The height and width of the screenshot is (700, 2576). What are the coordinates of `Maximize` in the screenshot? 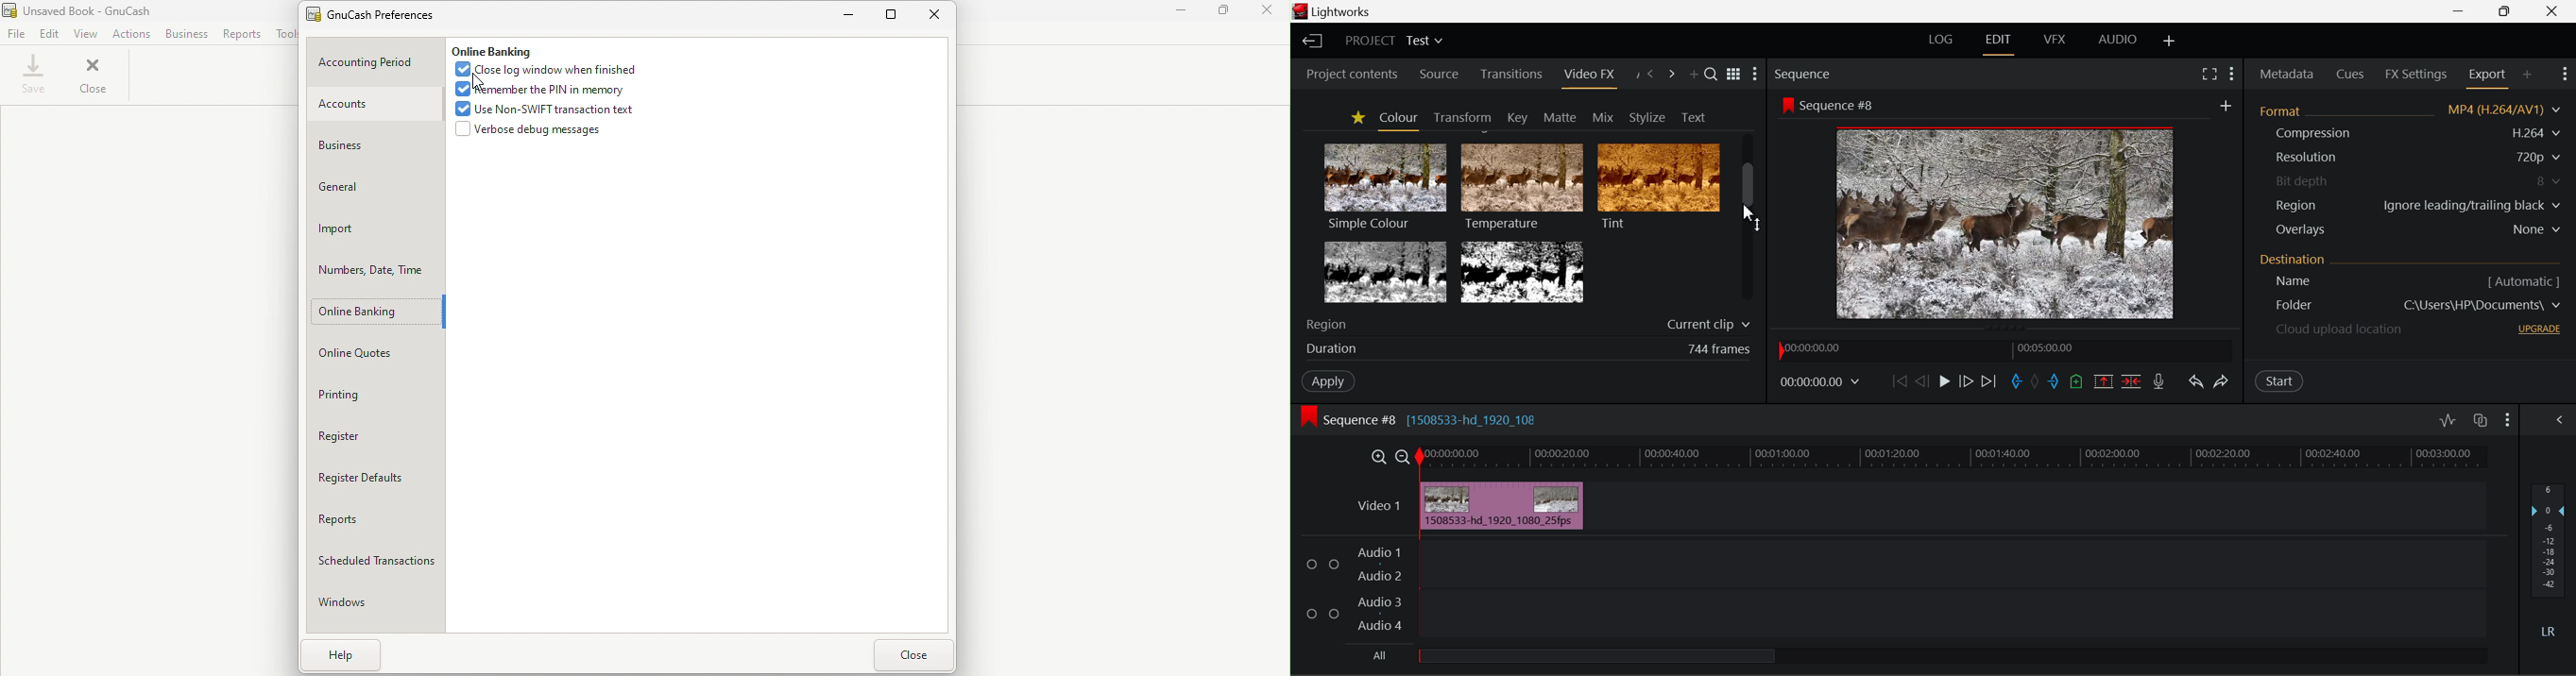 It's located at (894, 13).